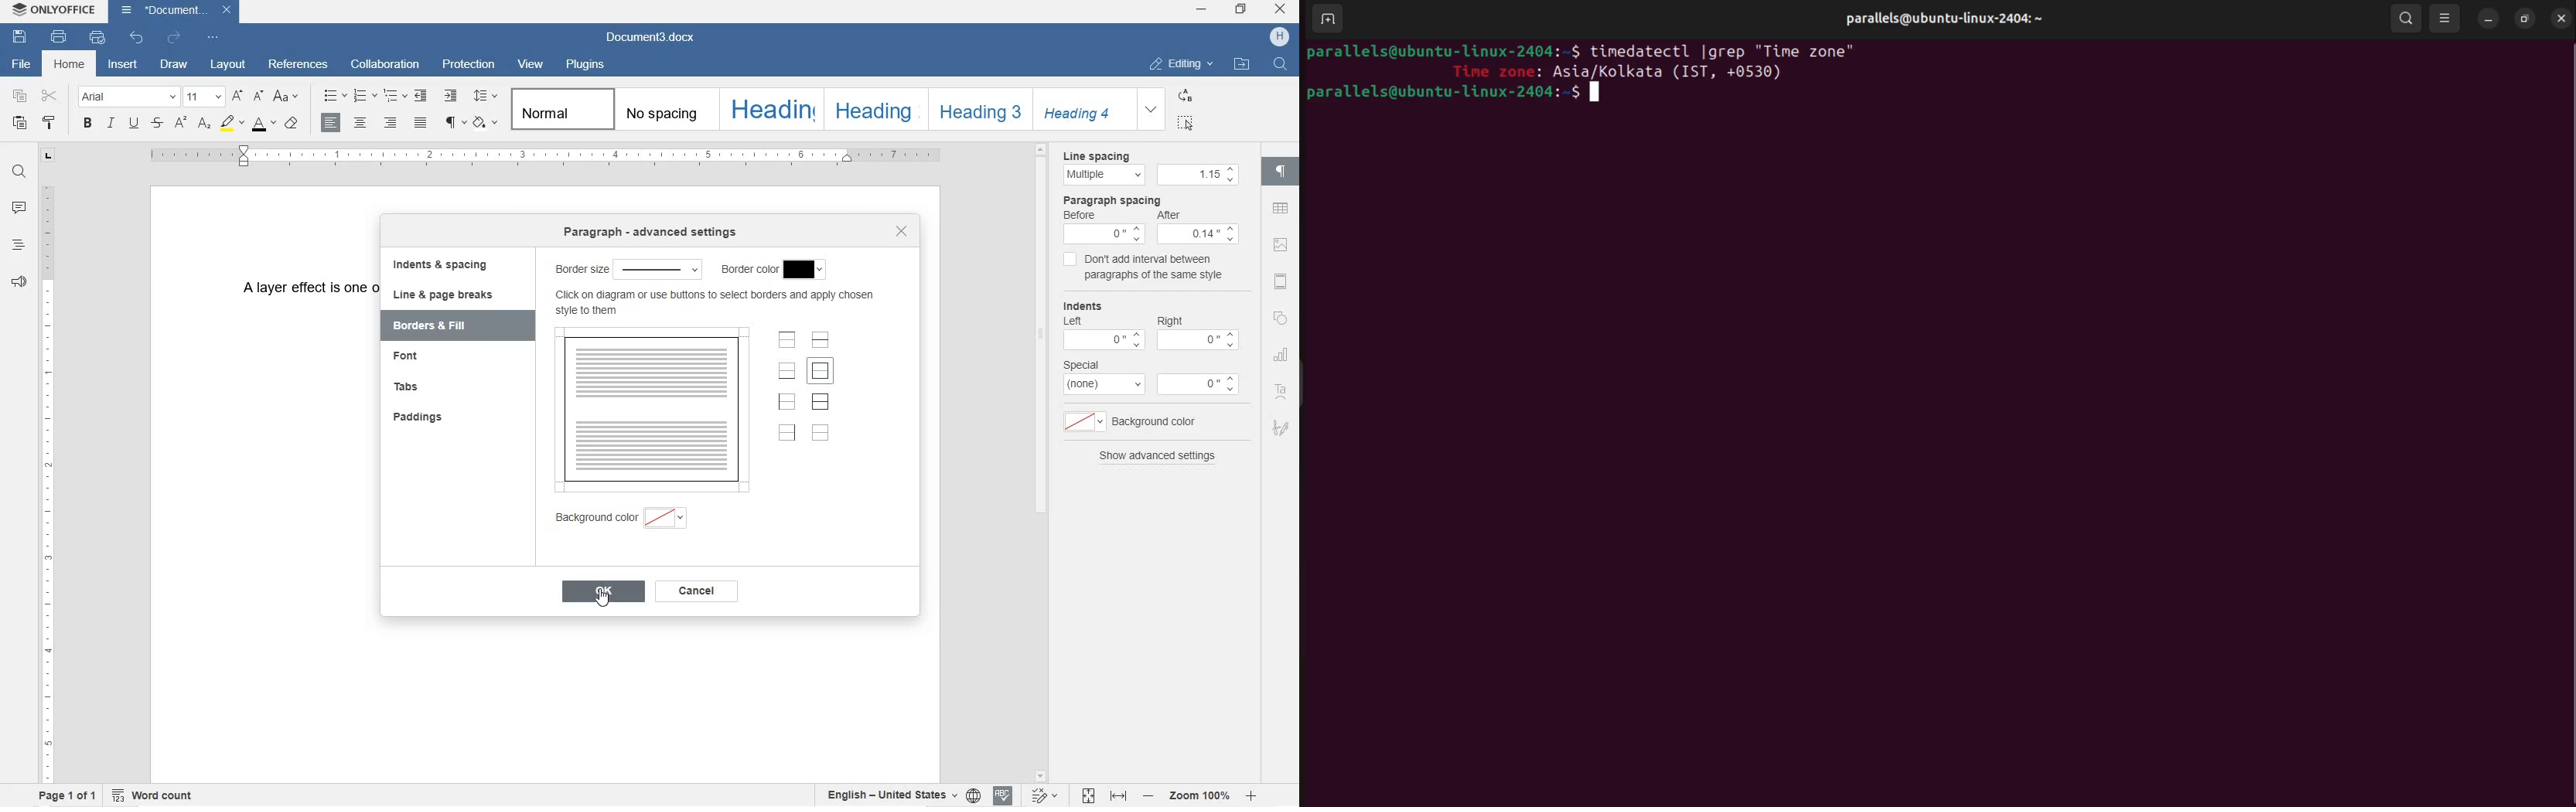  Describe the element at coordinates (1184, 94) in the screenshot. I see `REPLACE` at that location.